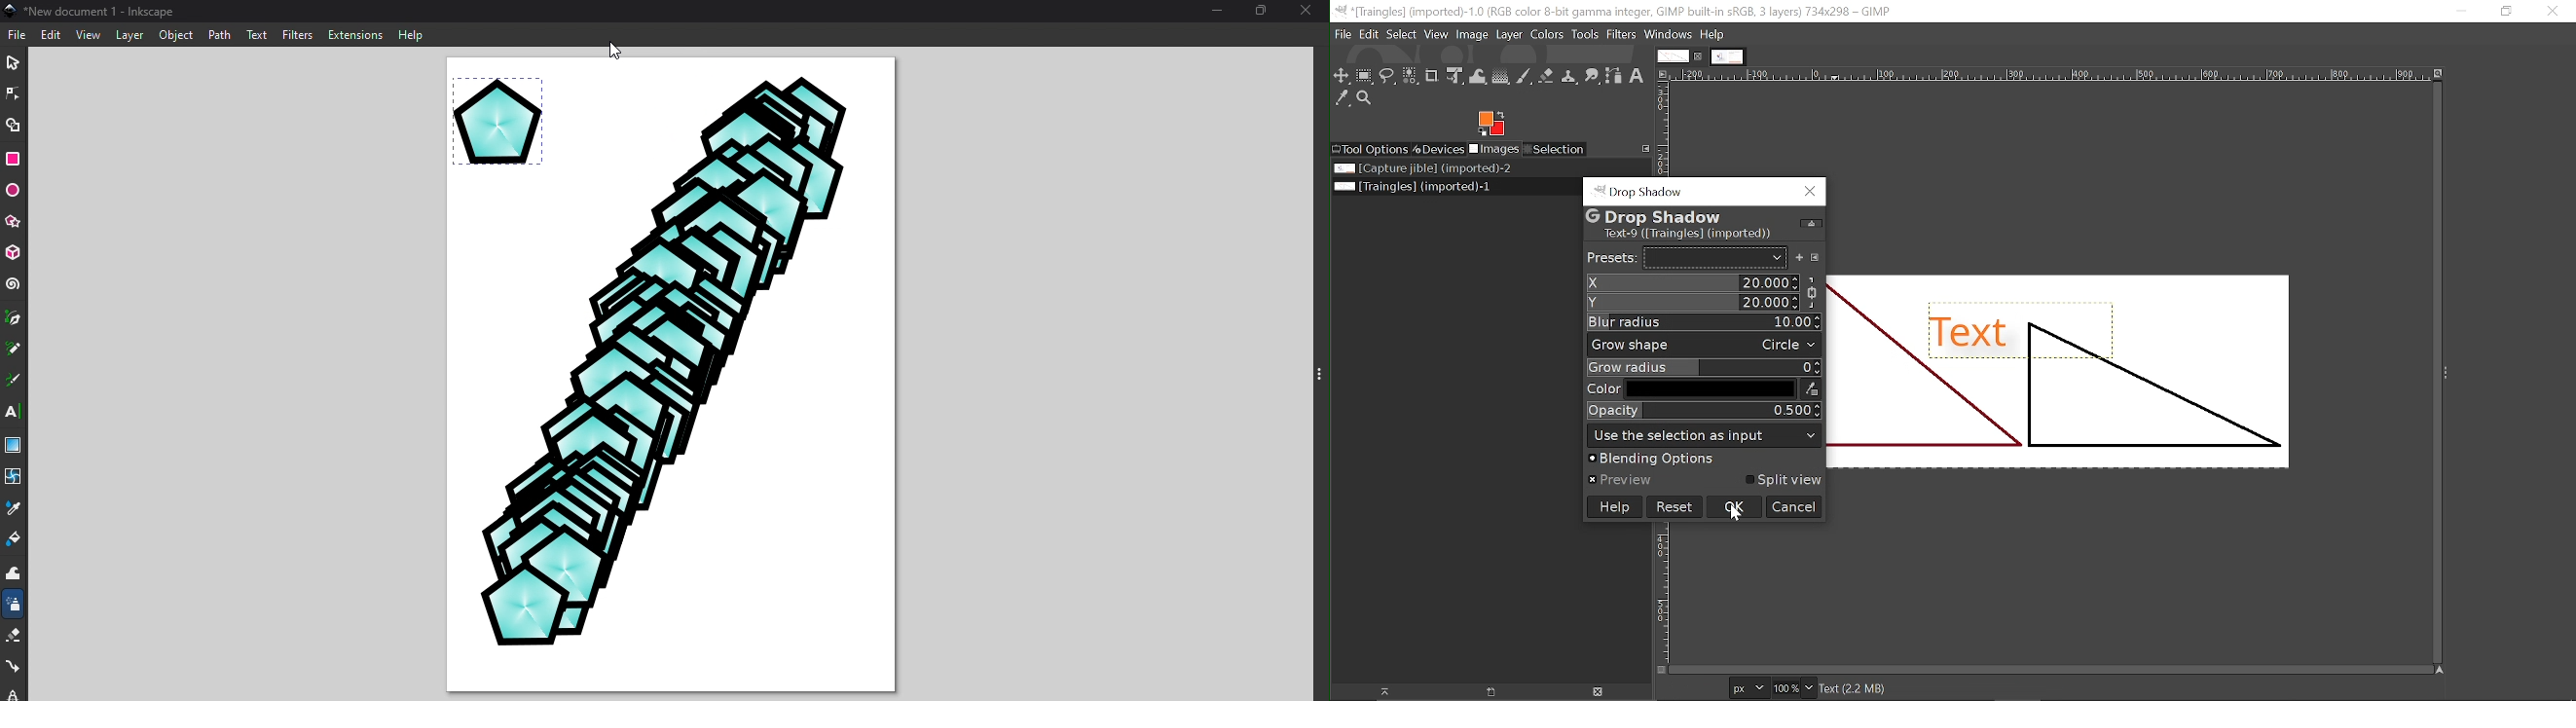 Image resolution: width=2576 pixels, height=728 pixels. Describe the element at coordinates (1664, 605) in the screenshot. I see `vertical label` at that location.